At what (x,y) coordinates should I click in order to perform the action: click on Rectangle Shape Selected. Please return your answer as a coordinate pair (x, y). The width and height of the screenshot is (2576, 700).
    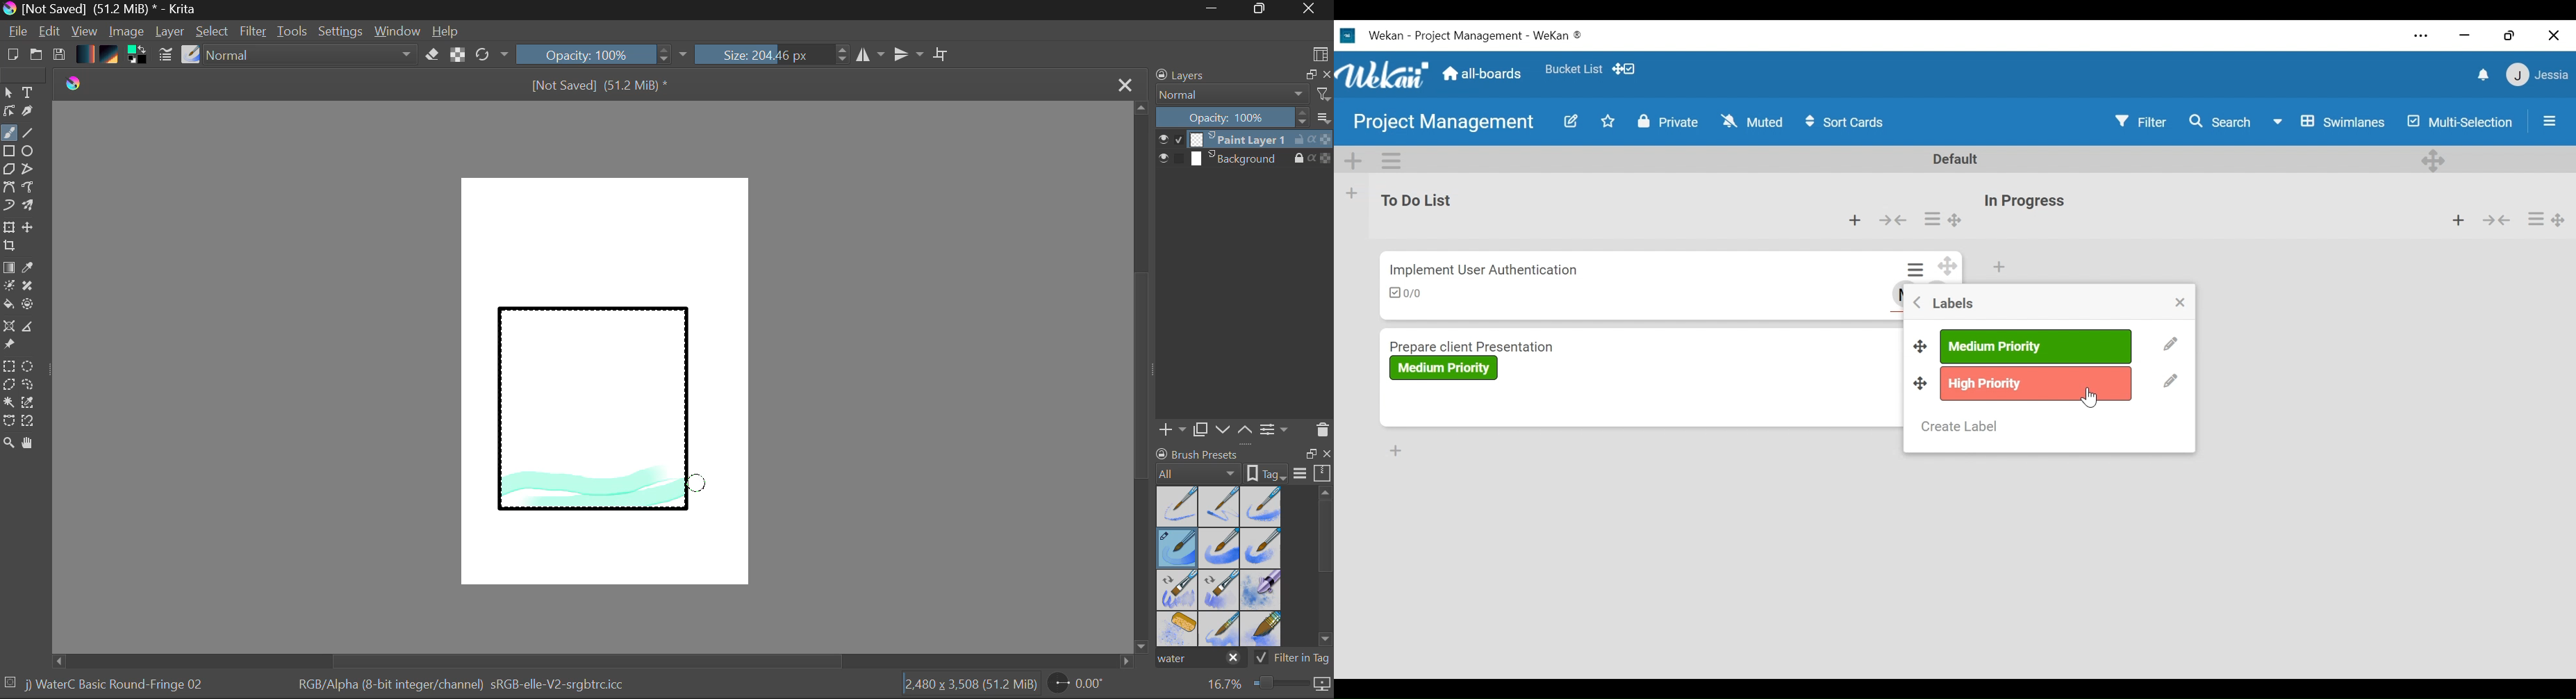
    Looking at the image, I should click on (595, 422).